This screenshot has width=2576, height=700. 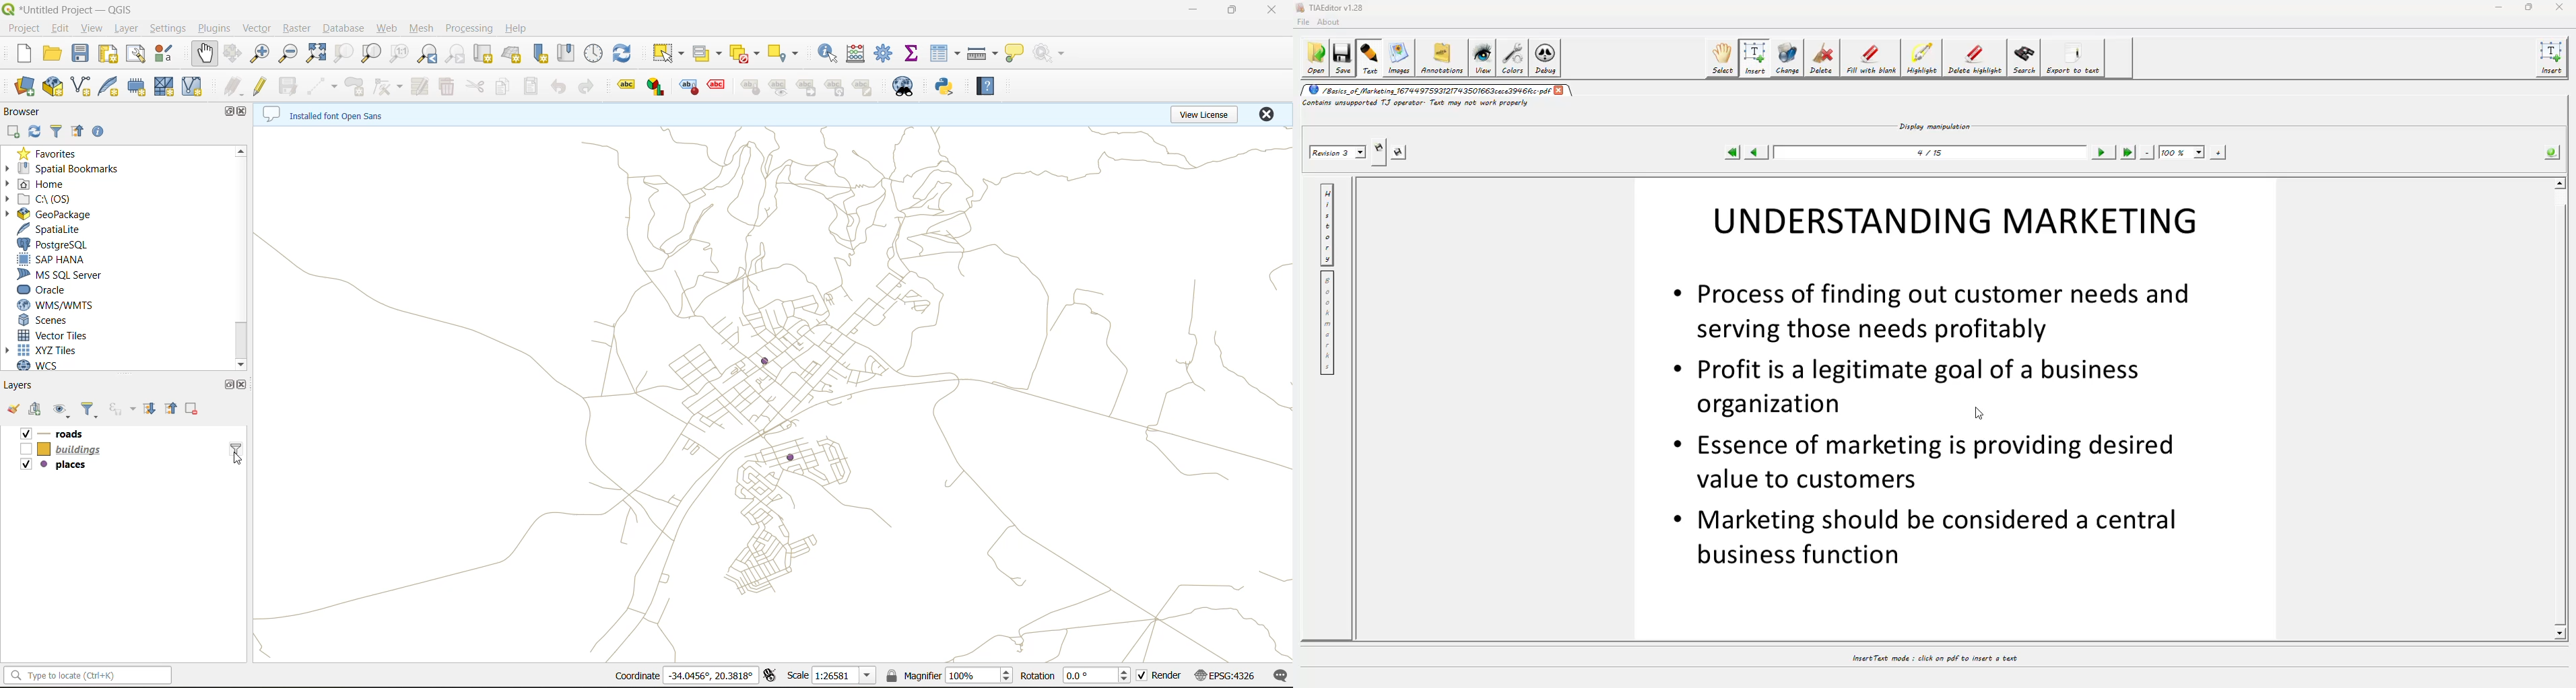 What do you see at coordinates (168, 88) in the screenshot?
I see `new mesh` at bounding box center [168, 88].